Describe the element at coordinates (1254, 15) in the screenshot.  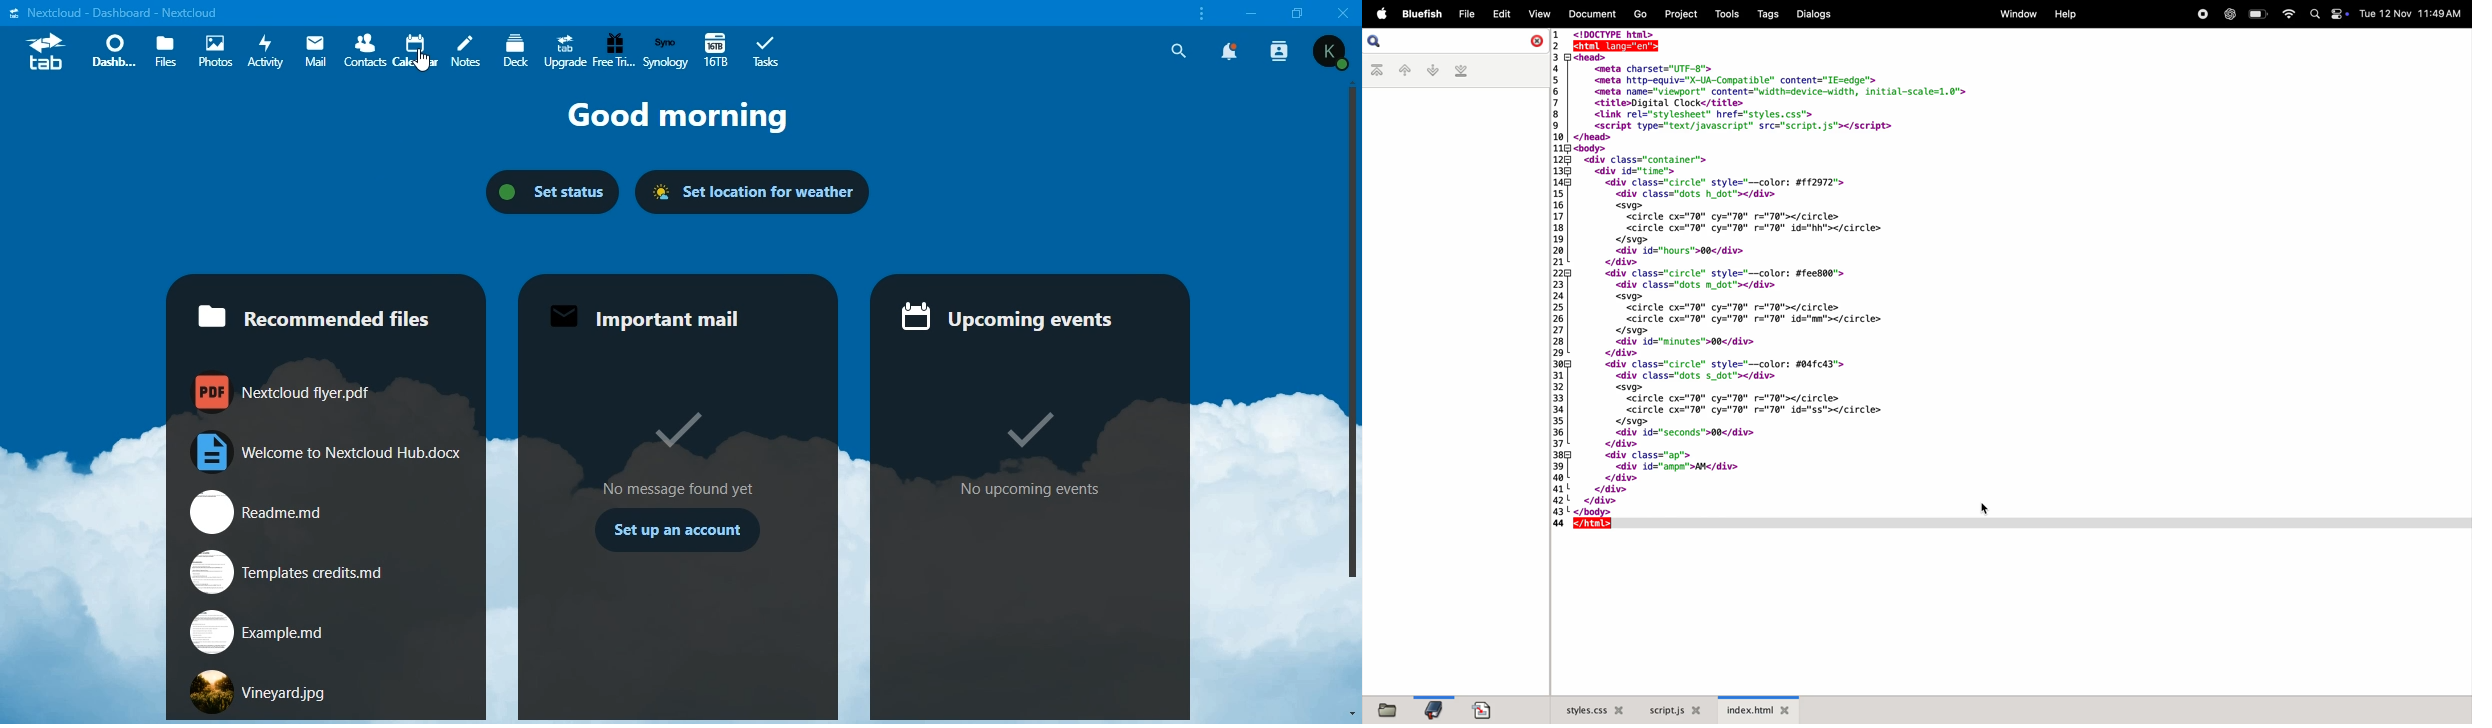
I see `minimize` at that location.